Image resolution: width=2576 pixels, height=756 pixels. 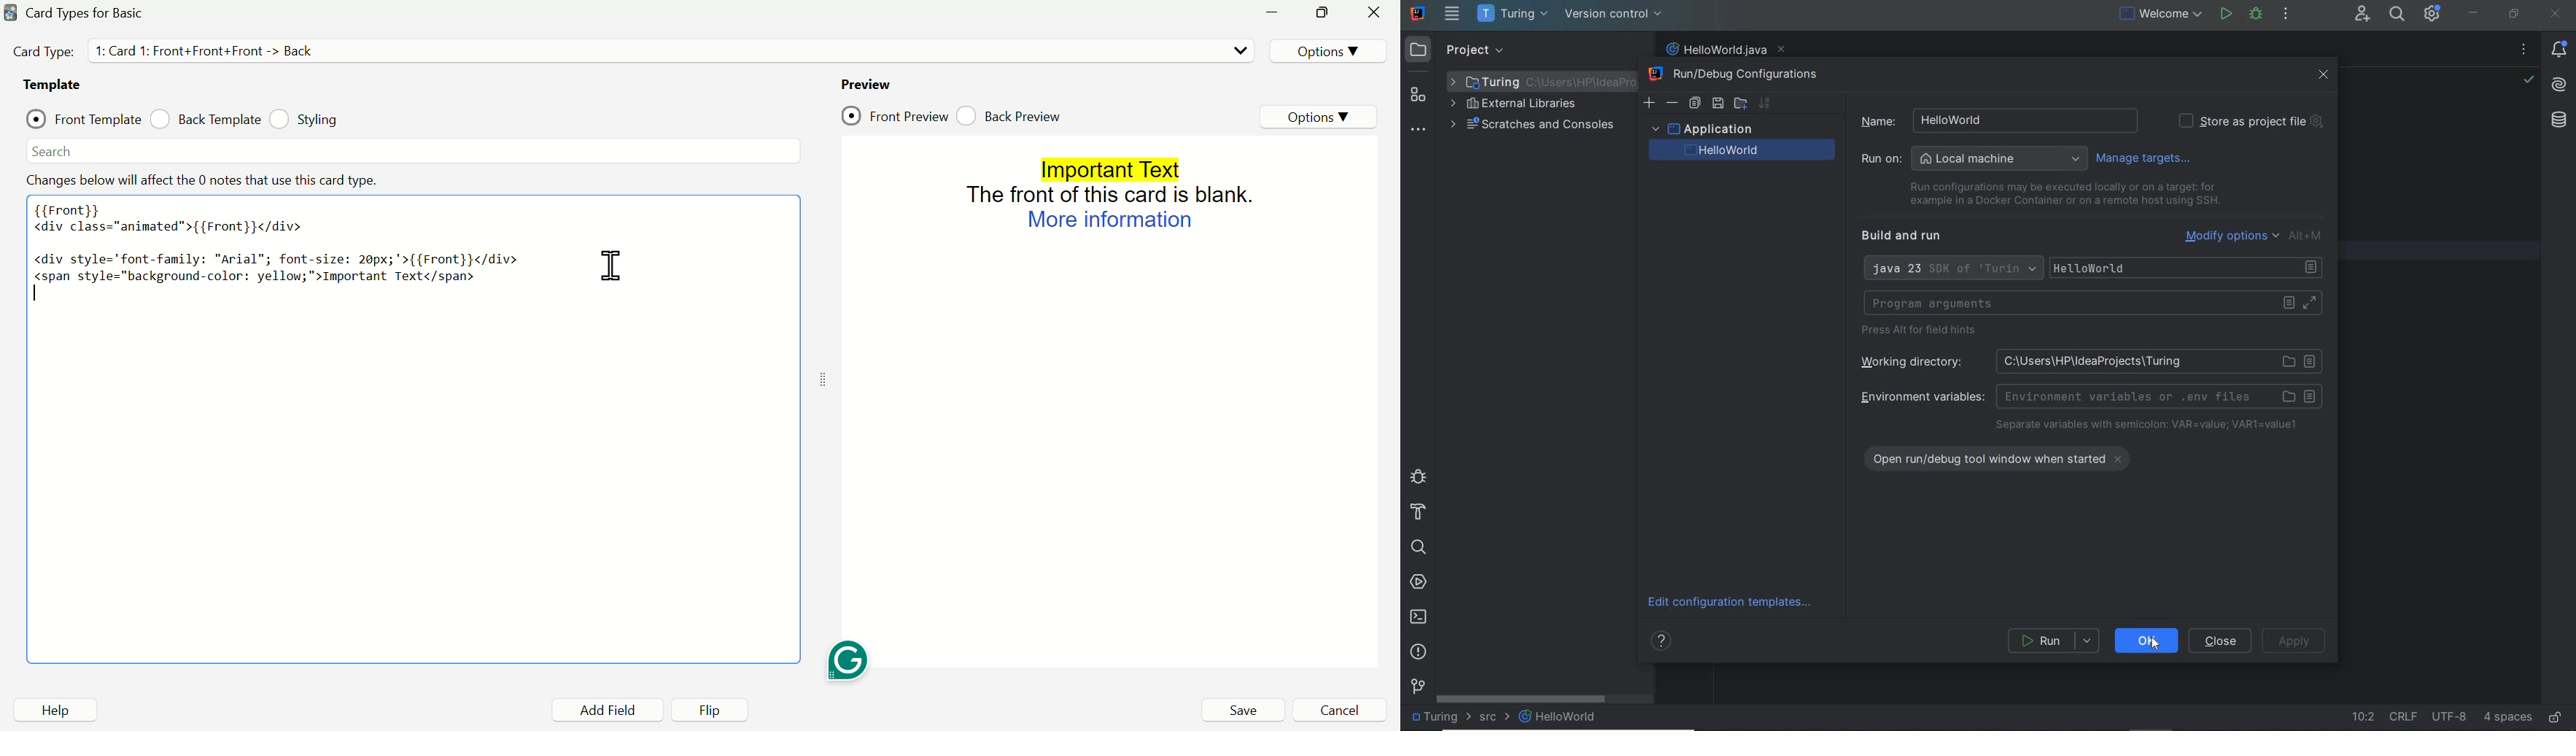 I want to click on Anki Desktop icon, so click(x=11, y=12).